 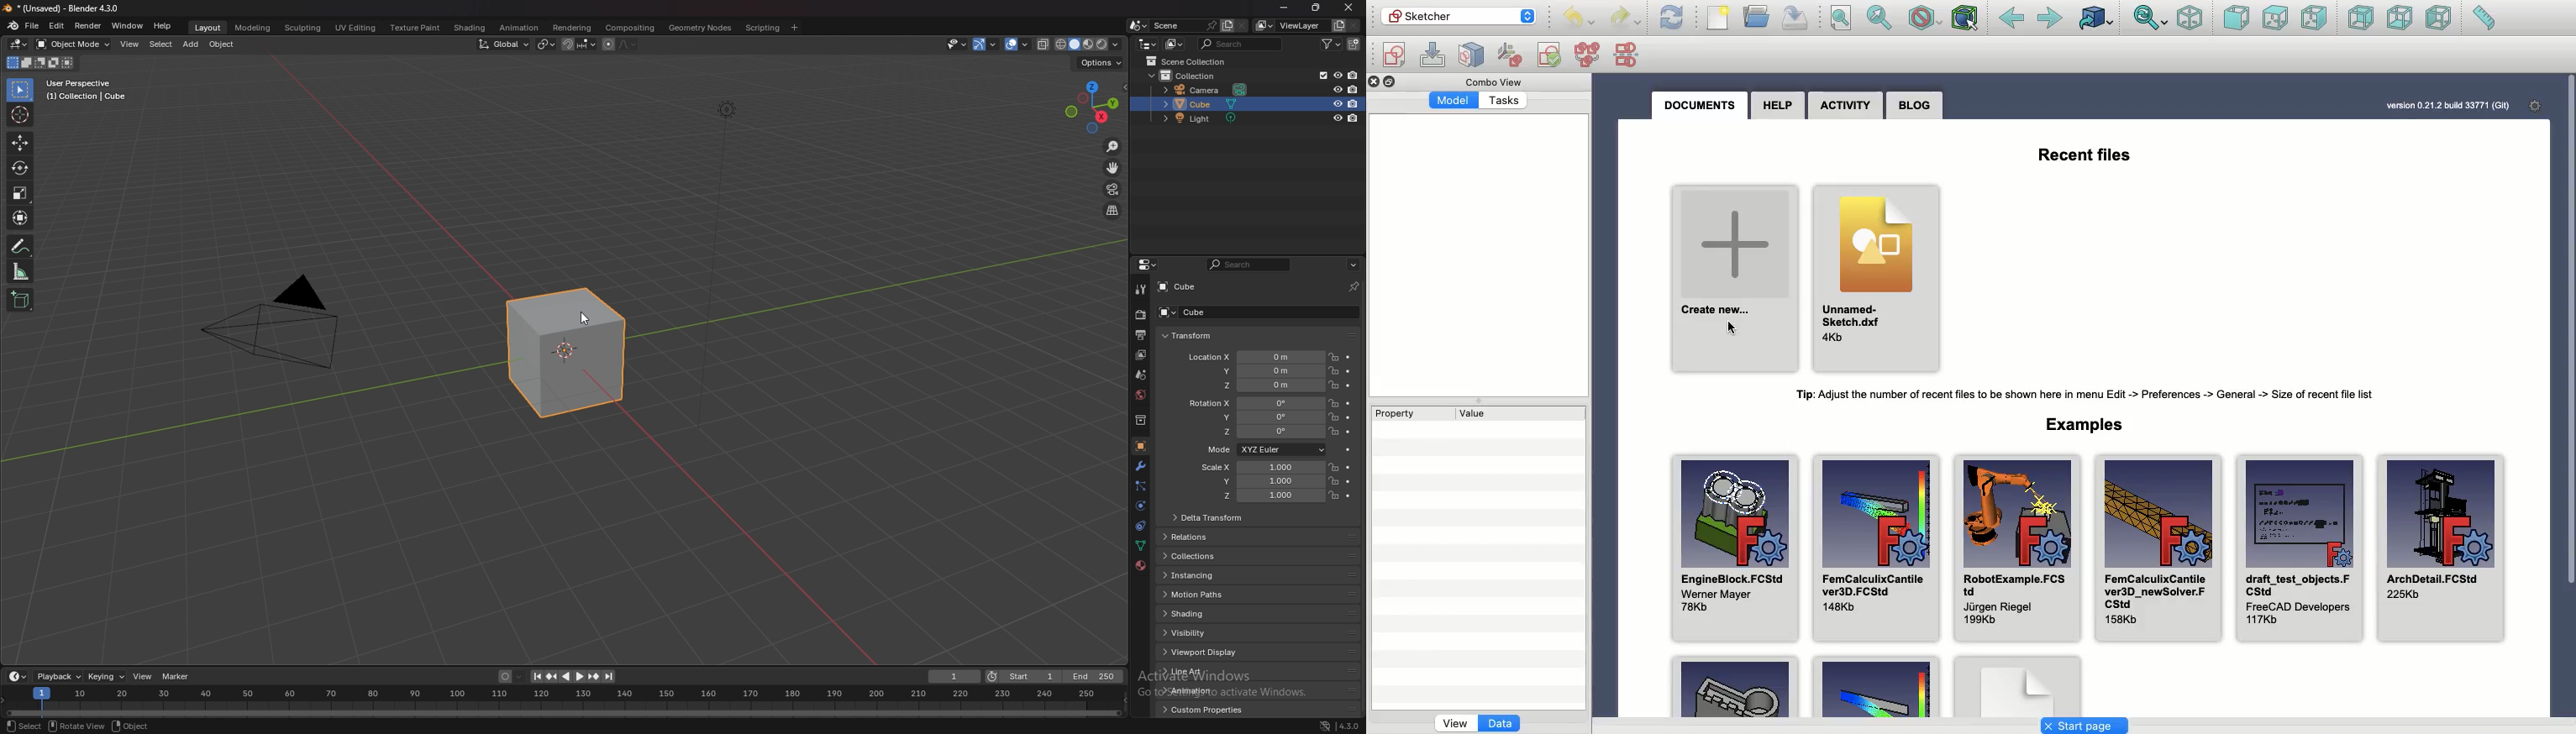 I want to click on Draw style, so click(x=1927, y=19).